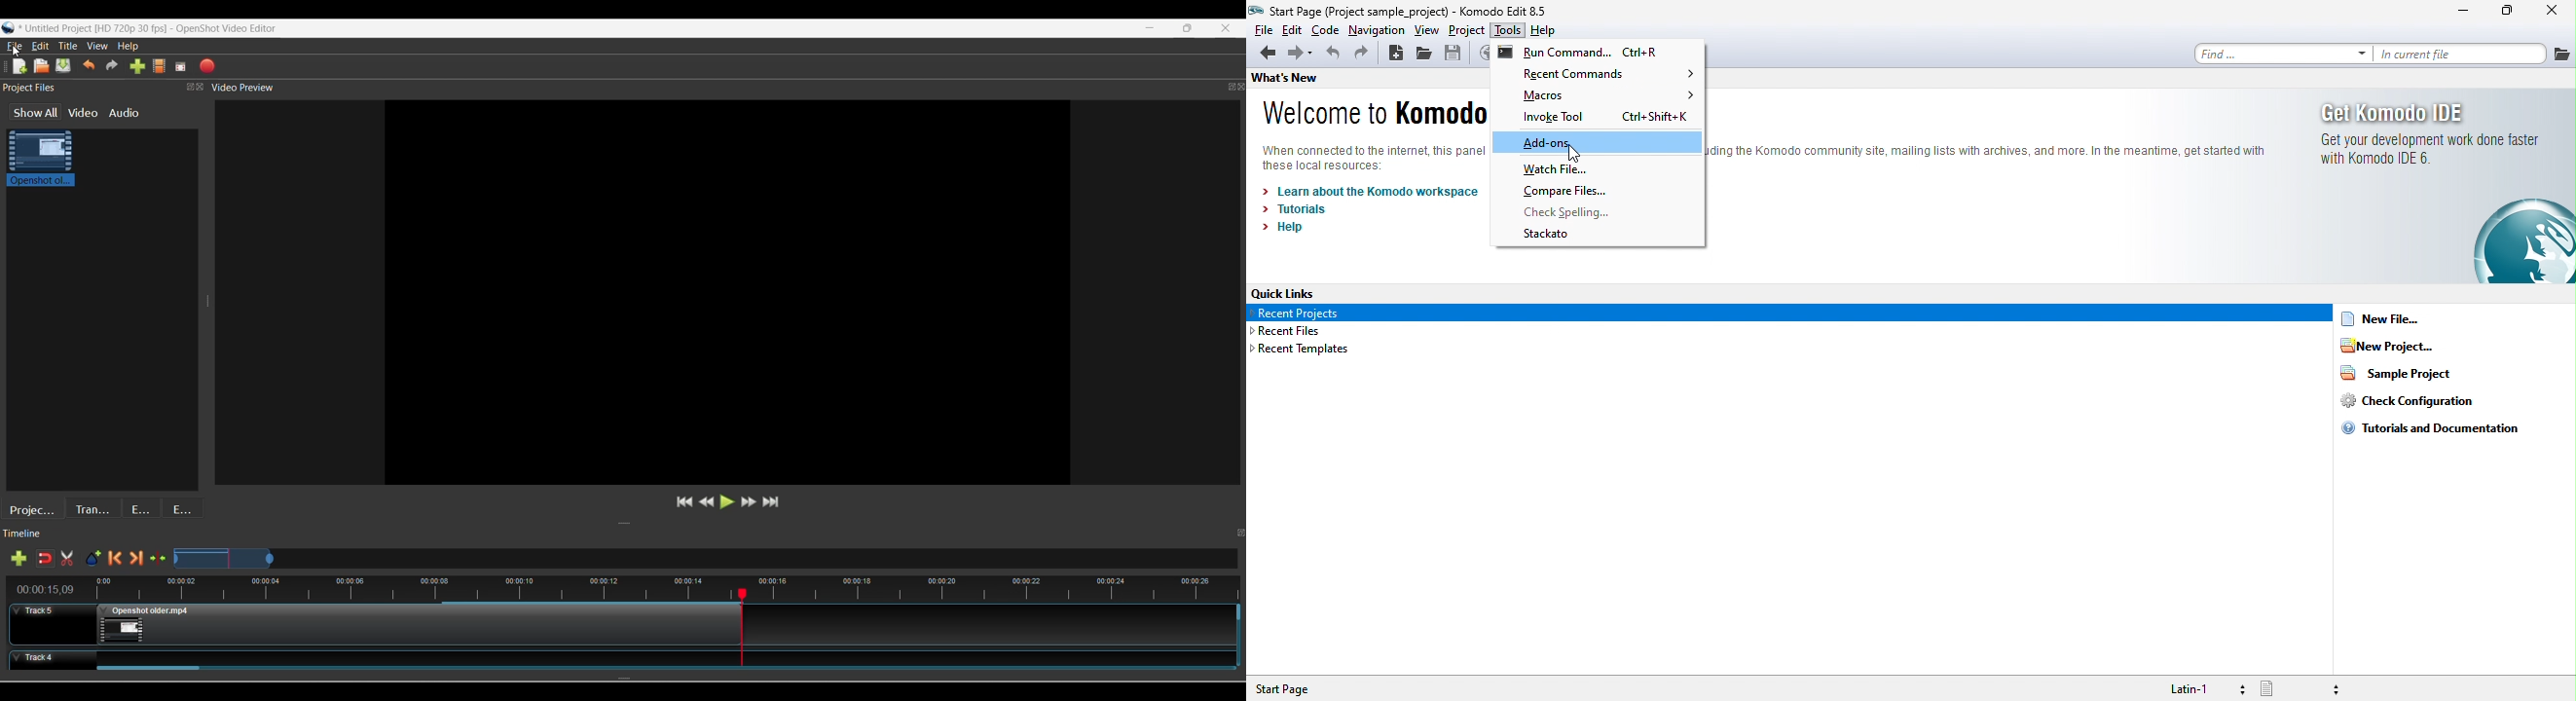 The width and height of the screenshot is (2576, 728). What do you see at coordinates (683, 524) in the screenshot?
I see `Change height of panels attached to this line` at bounding box center [683, 524].